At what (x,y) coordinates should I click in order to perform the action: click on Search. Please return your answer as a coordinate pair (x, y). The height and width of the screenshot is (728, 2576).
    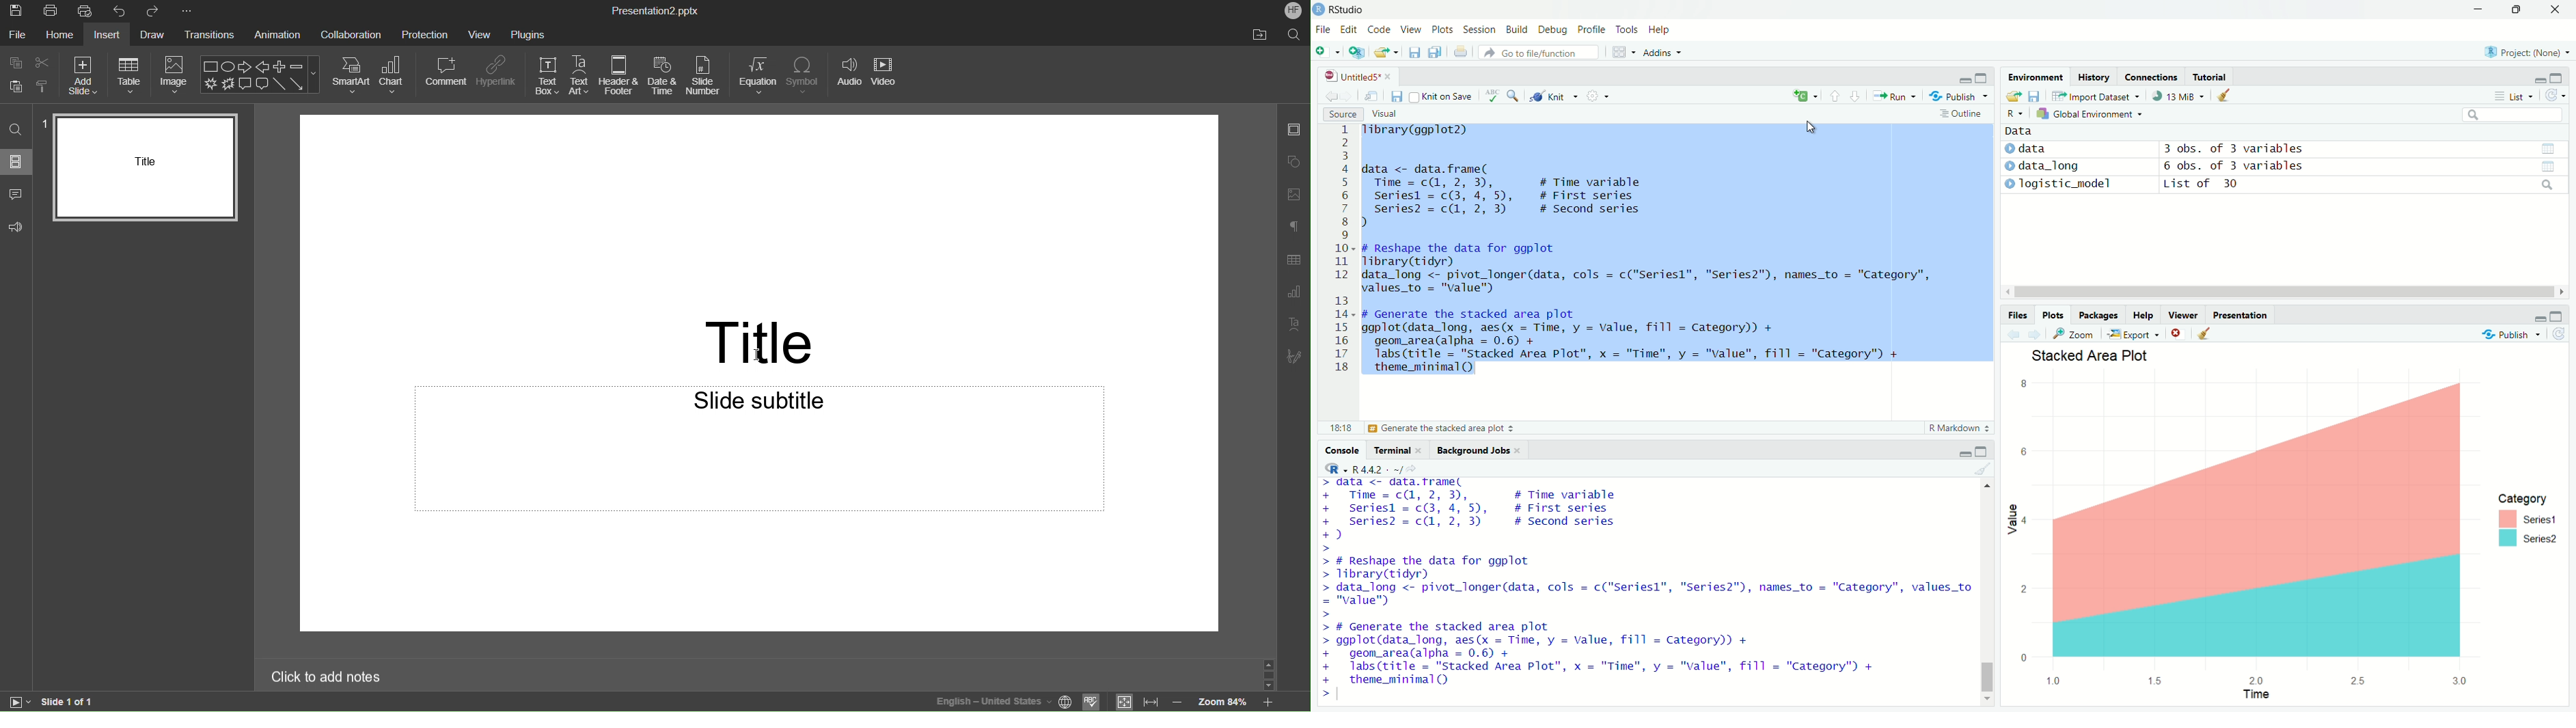
    Looking at the image, I should click on (1293, 36).